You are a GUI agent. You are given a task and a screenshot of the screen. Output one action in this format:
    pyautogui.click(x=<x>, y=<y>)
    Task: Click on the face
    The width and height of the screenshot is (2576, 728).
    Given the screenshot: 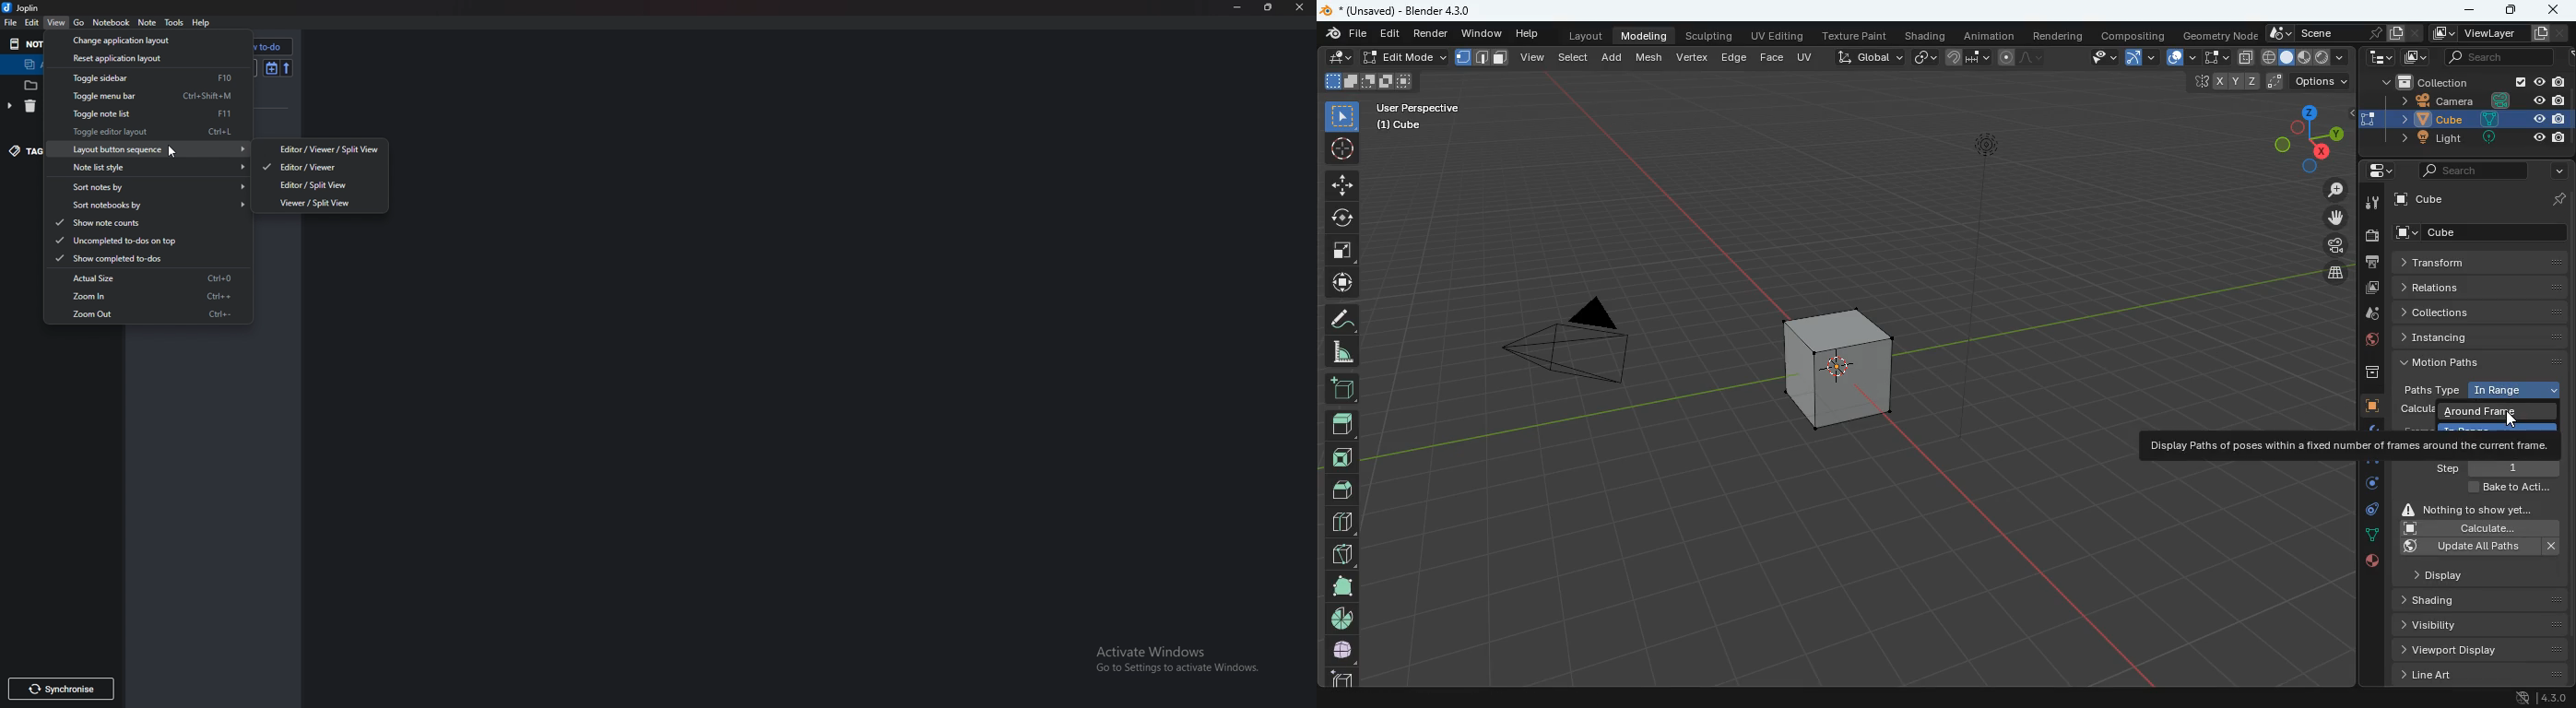 What is the action you would take?
    pyautogui.click(x=1773, y=58)
    